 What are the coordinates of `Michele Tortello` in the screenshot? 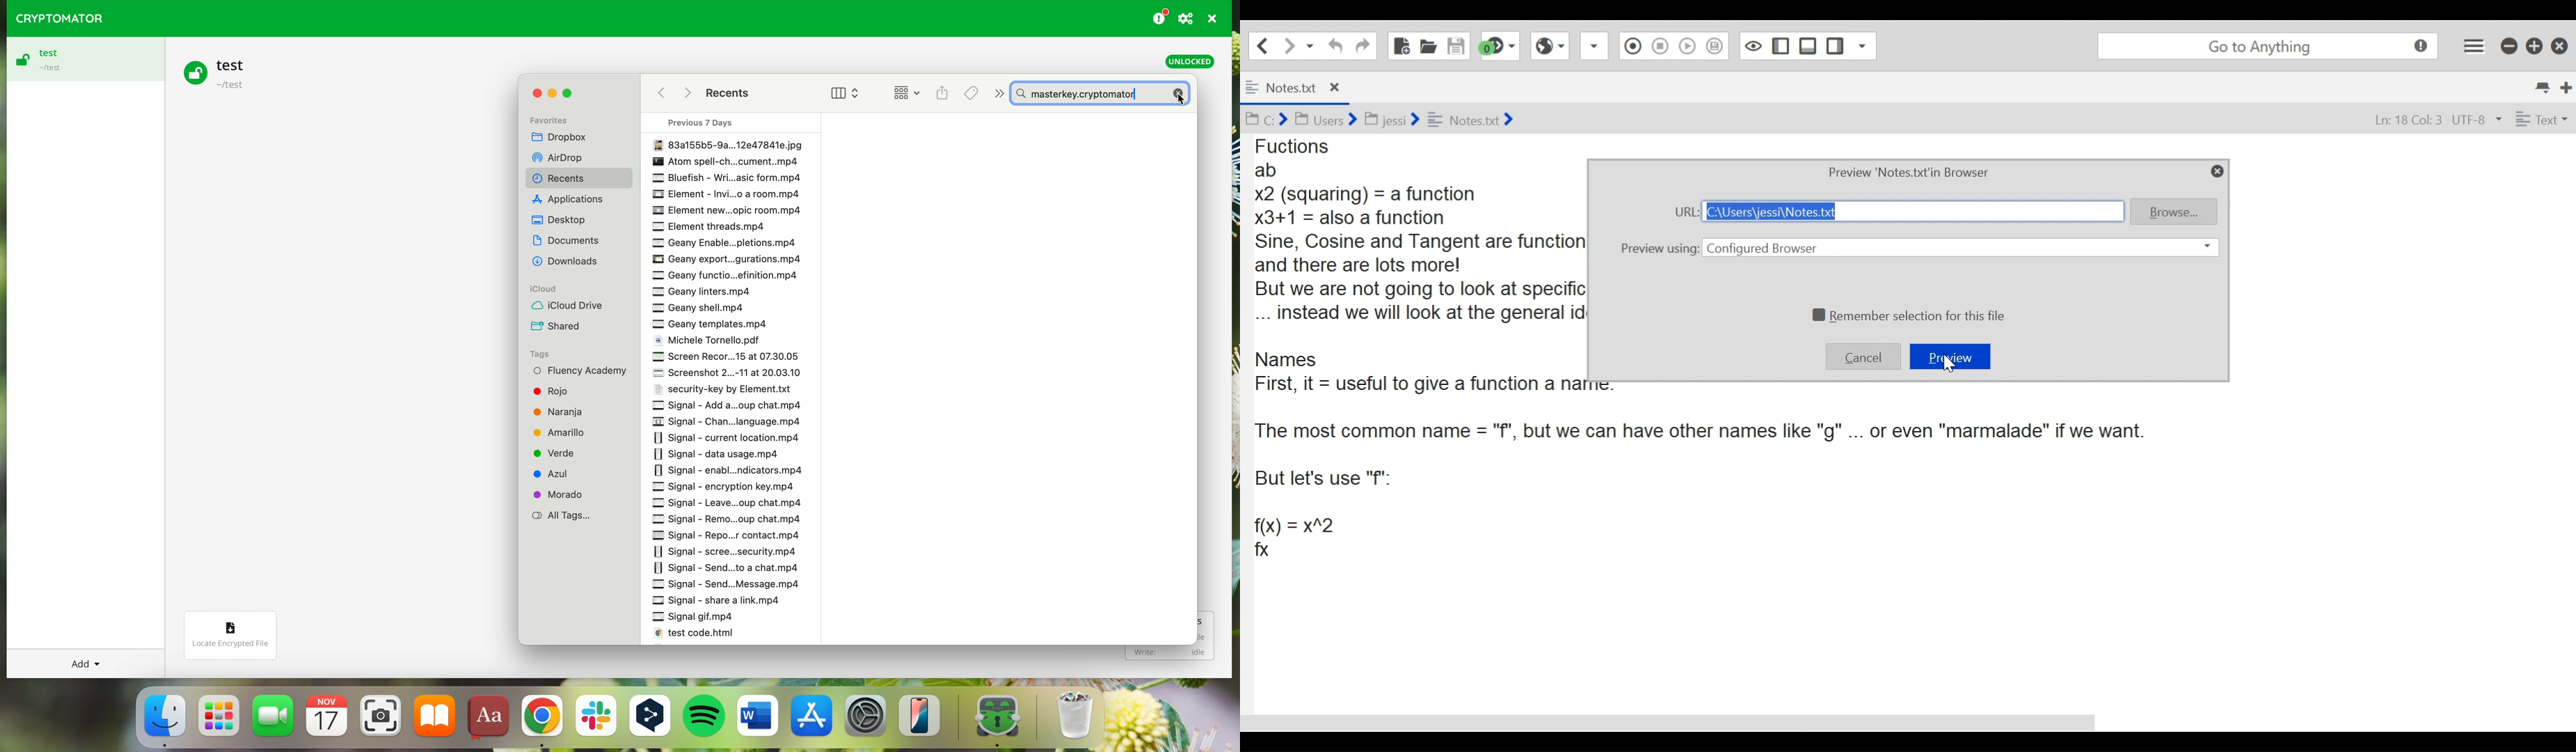 It's located at (712, 342).